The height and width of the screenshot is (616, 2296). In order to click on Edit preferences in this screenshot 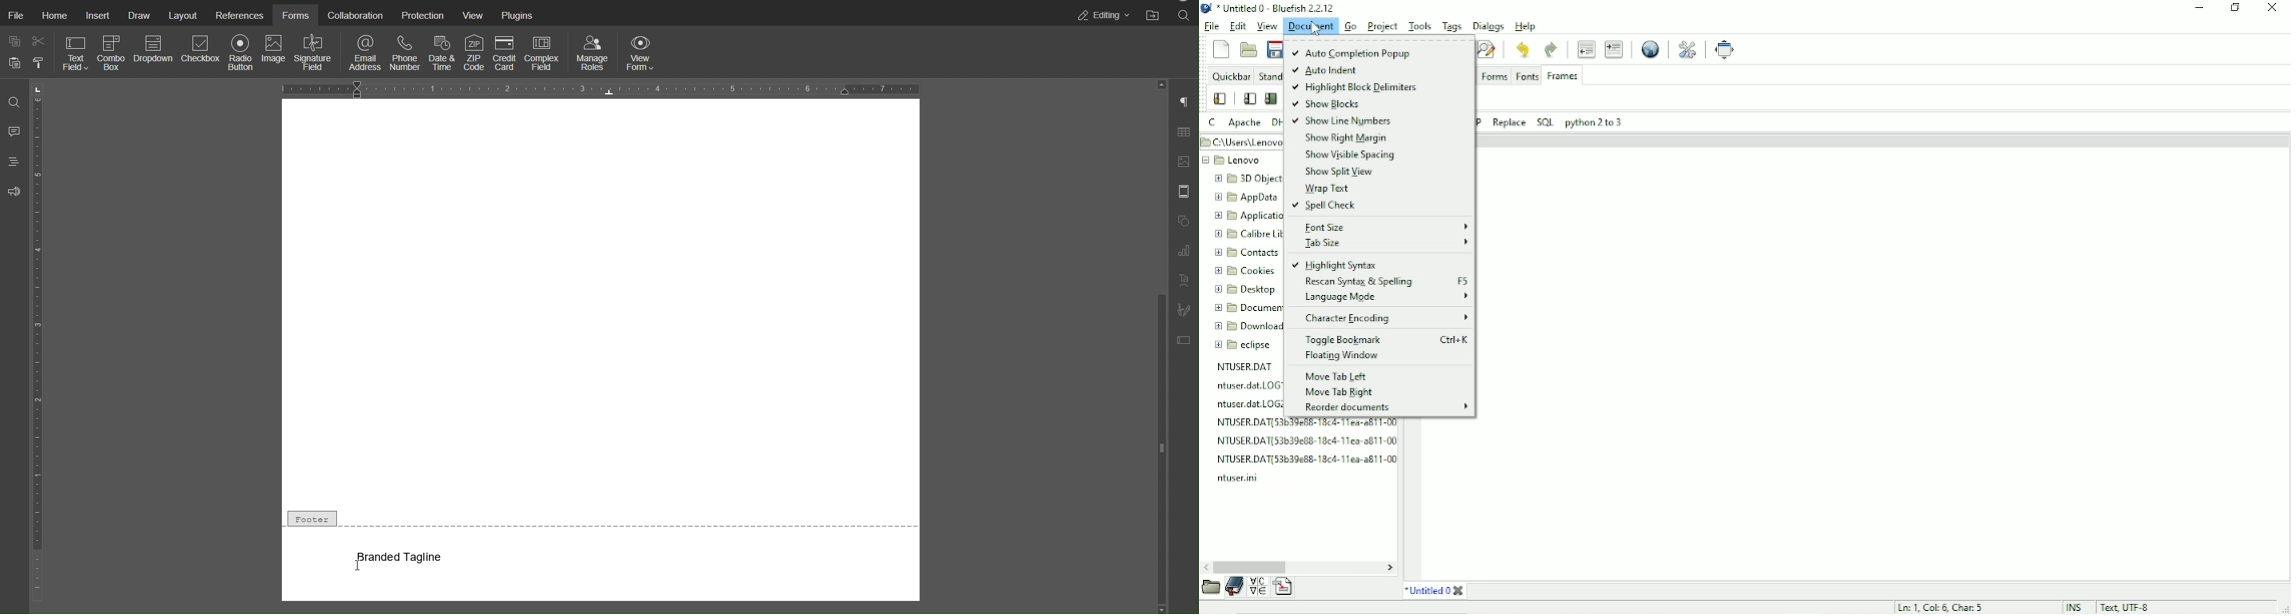, I will do `click(1688, 47)`.